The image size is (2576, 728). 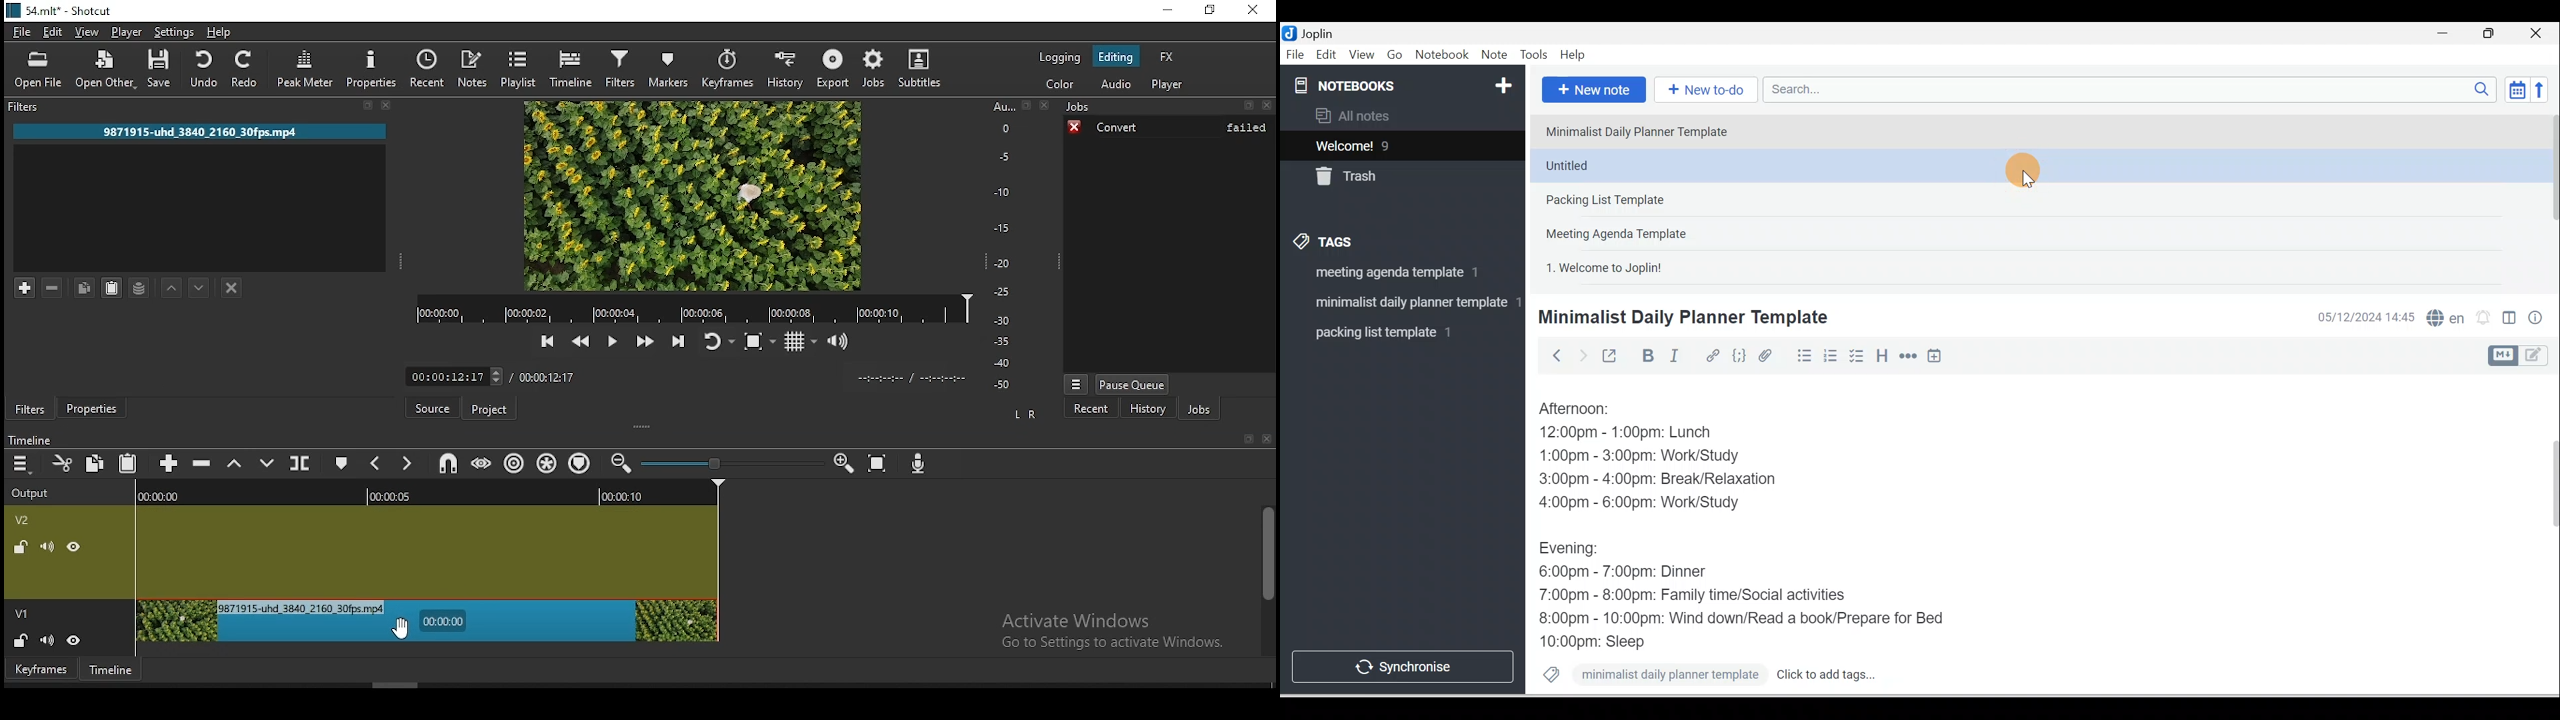 What do you see at coordinates (1633, 165) in the screenshot?
I see `Note 2` at bounding box center [1633, 165].